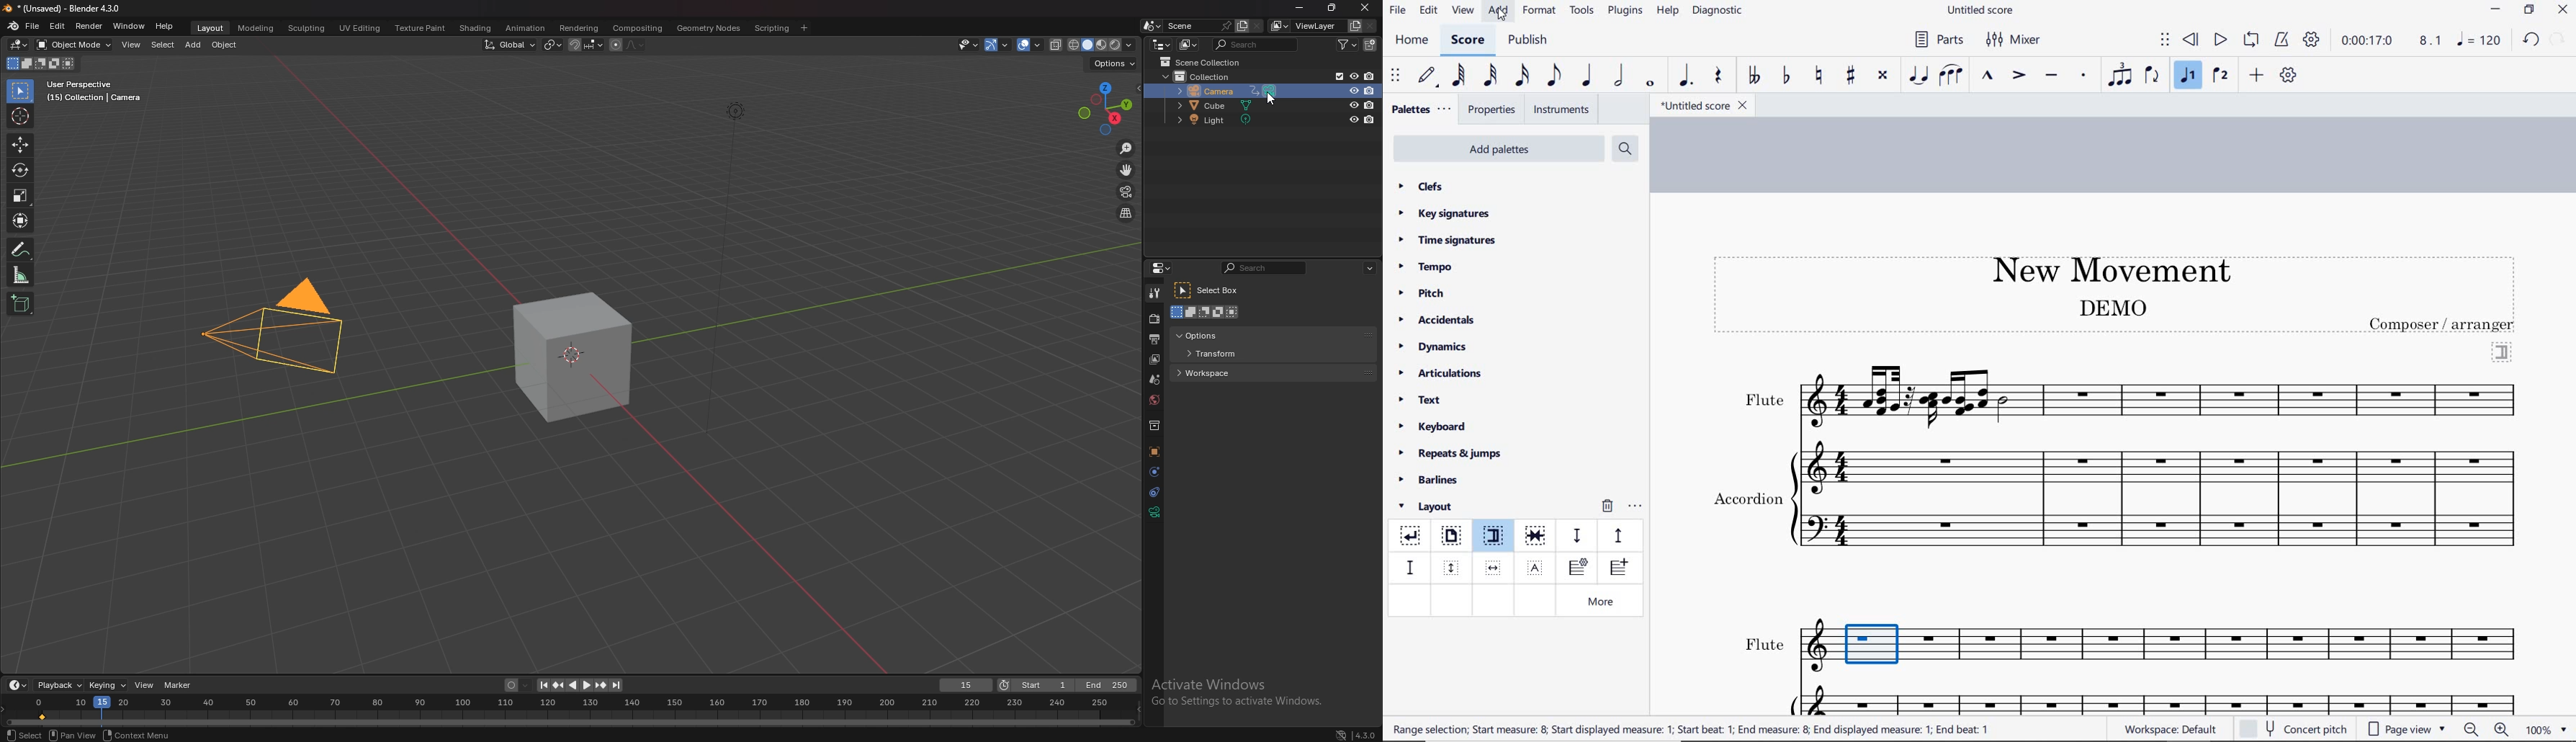 This screenshot has width=2576, height=756. Describe the element at coordinates (2531, 39) in the screenshot. I see `redo` at that location.